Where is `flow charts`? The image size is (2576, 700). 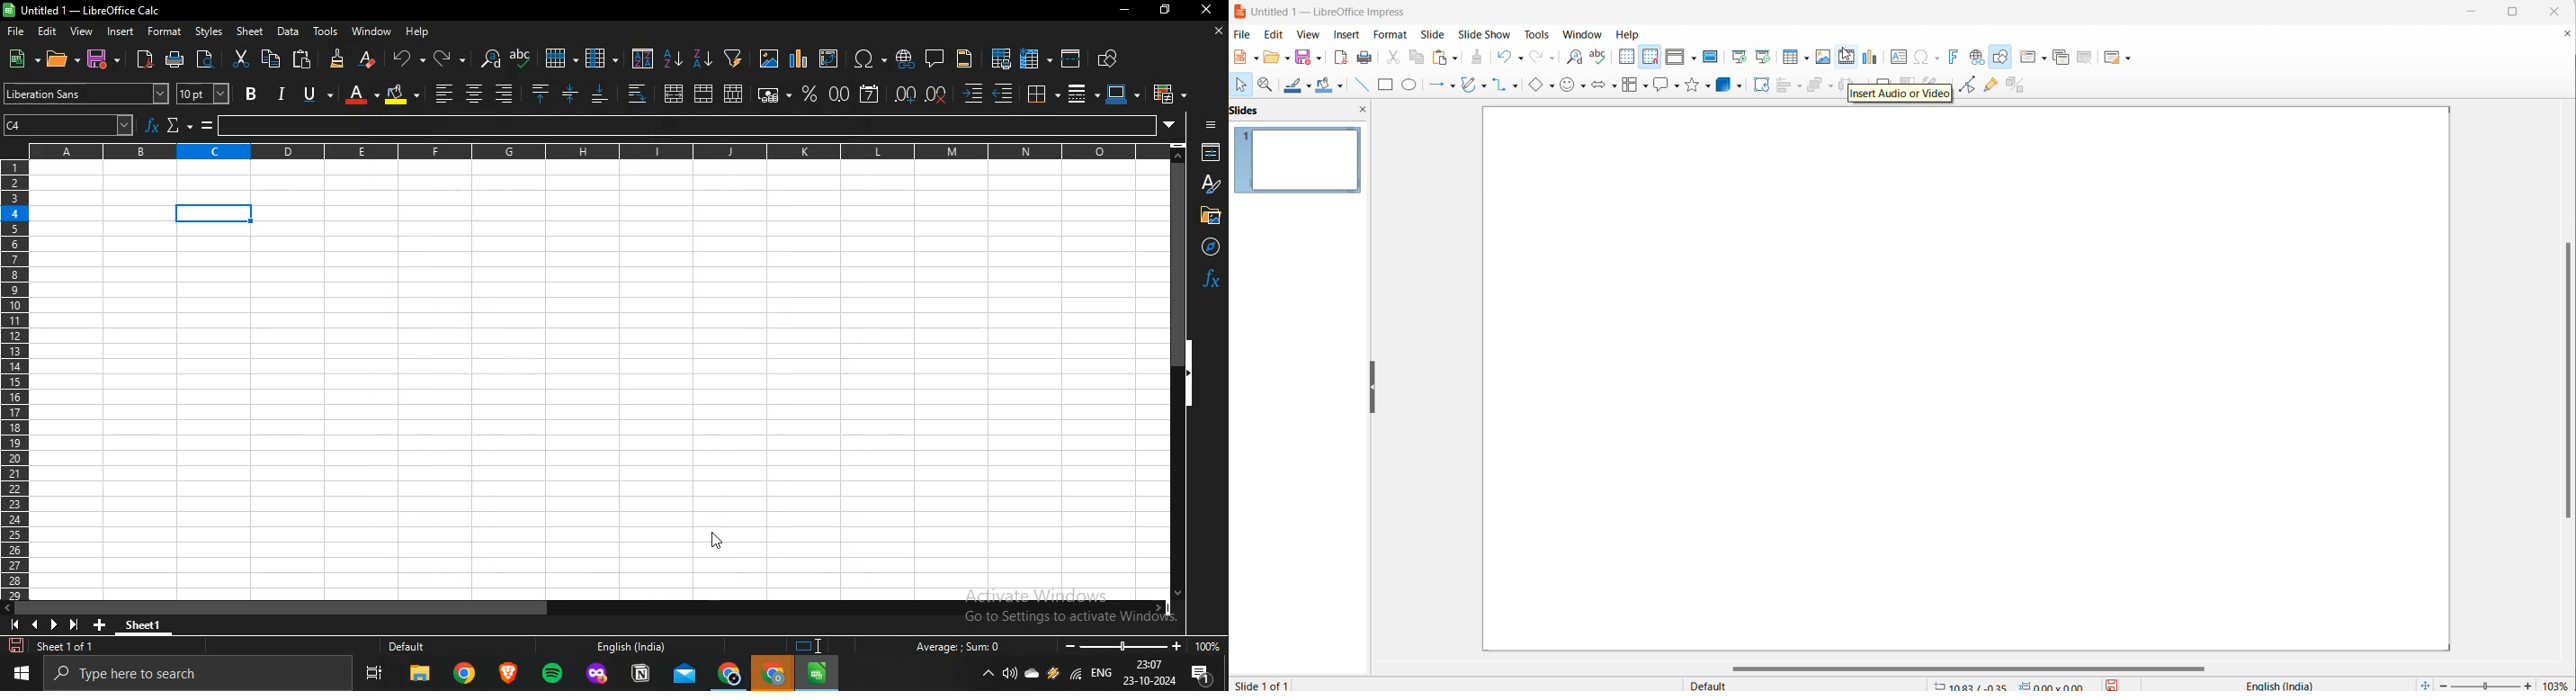
flow charts is located at coordinates (1631, 85).